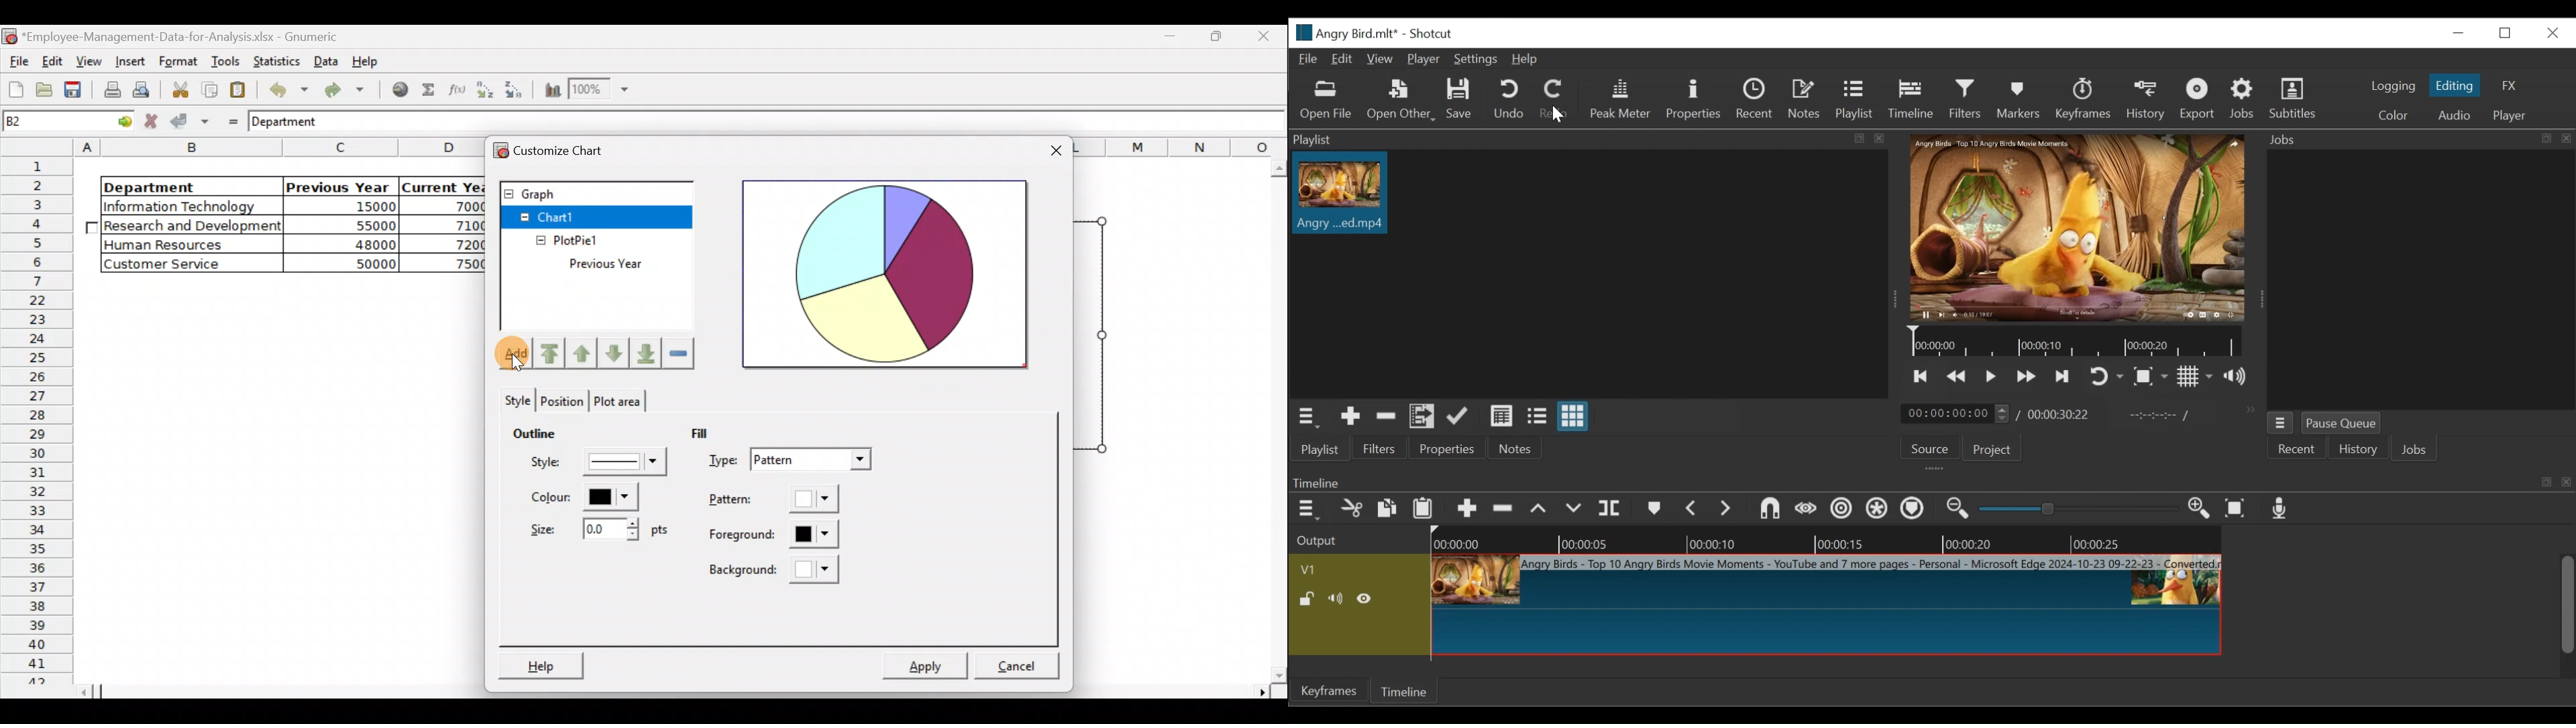  What do you see at coordinates (2508, 33) in the screenshot?
I see `Restore` at bounding box center [2508, 33].